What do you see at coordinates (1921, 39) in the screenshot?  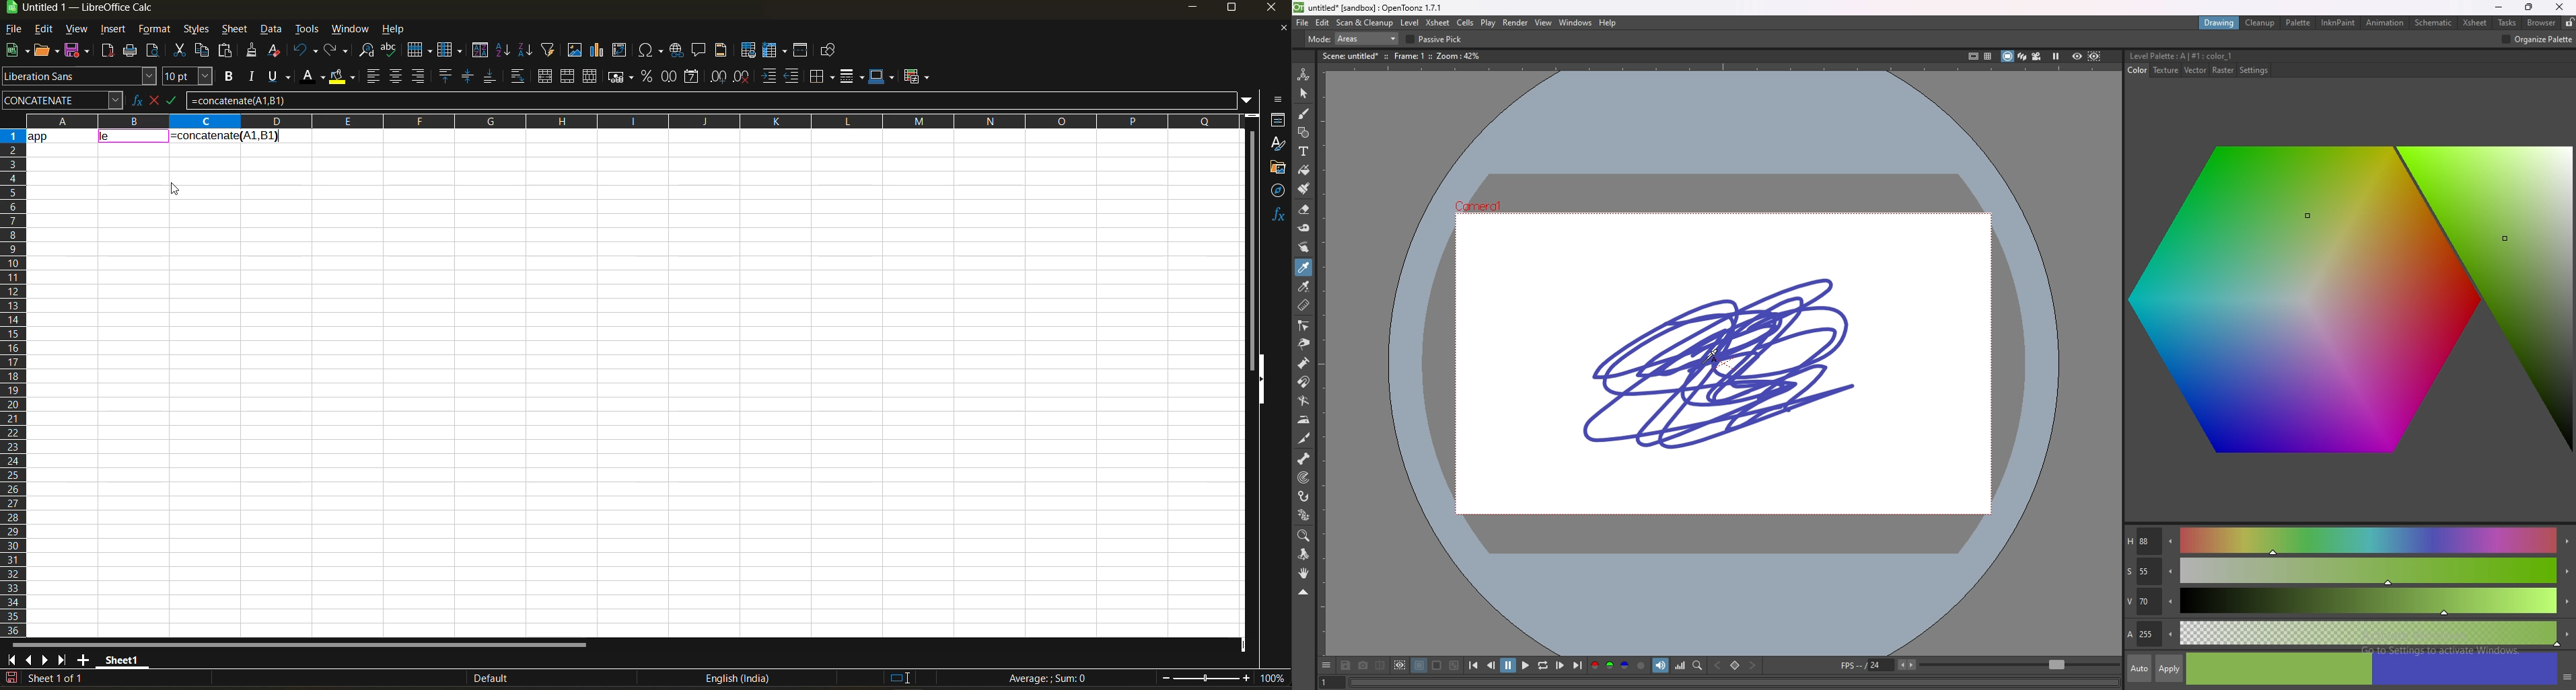 I see `link` at bounding box center [1921, 39].